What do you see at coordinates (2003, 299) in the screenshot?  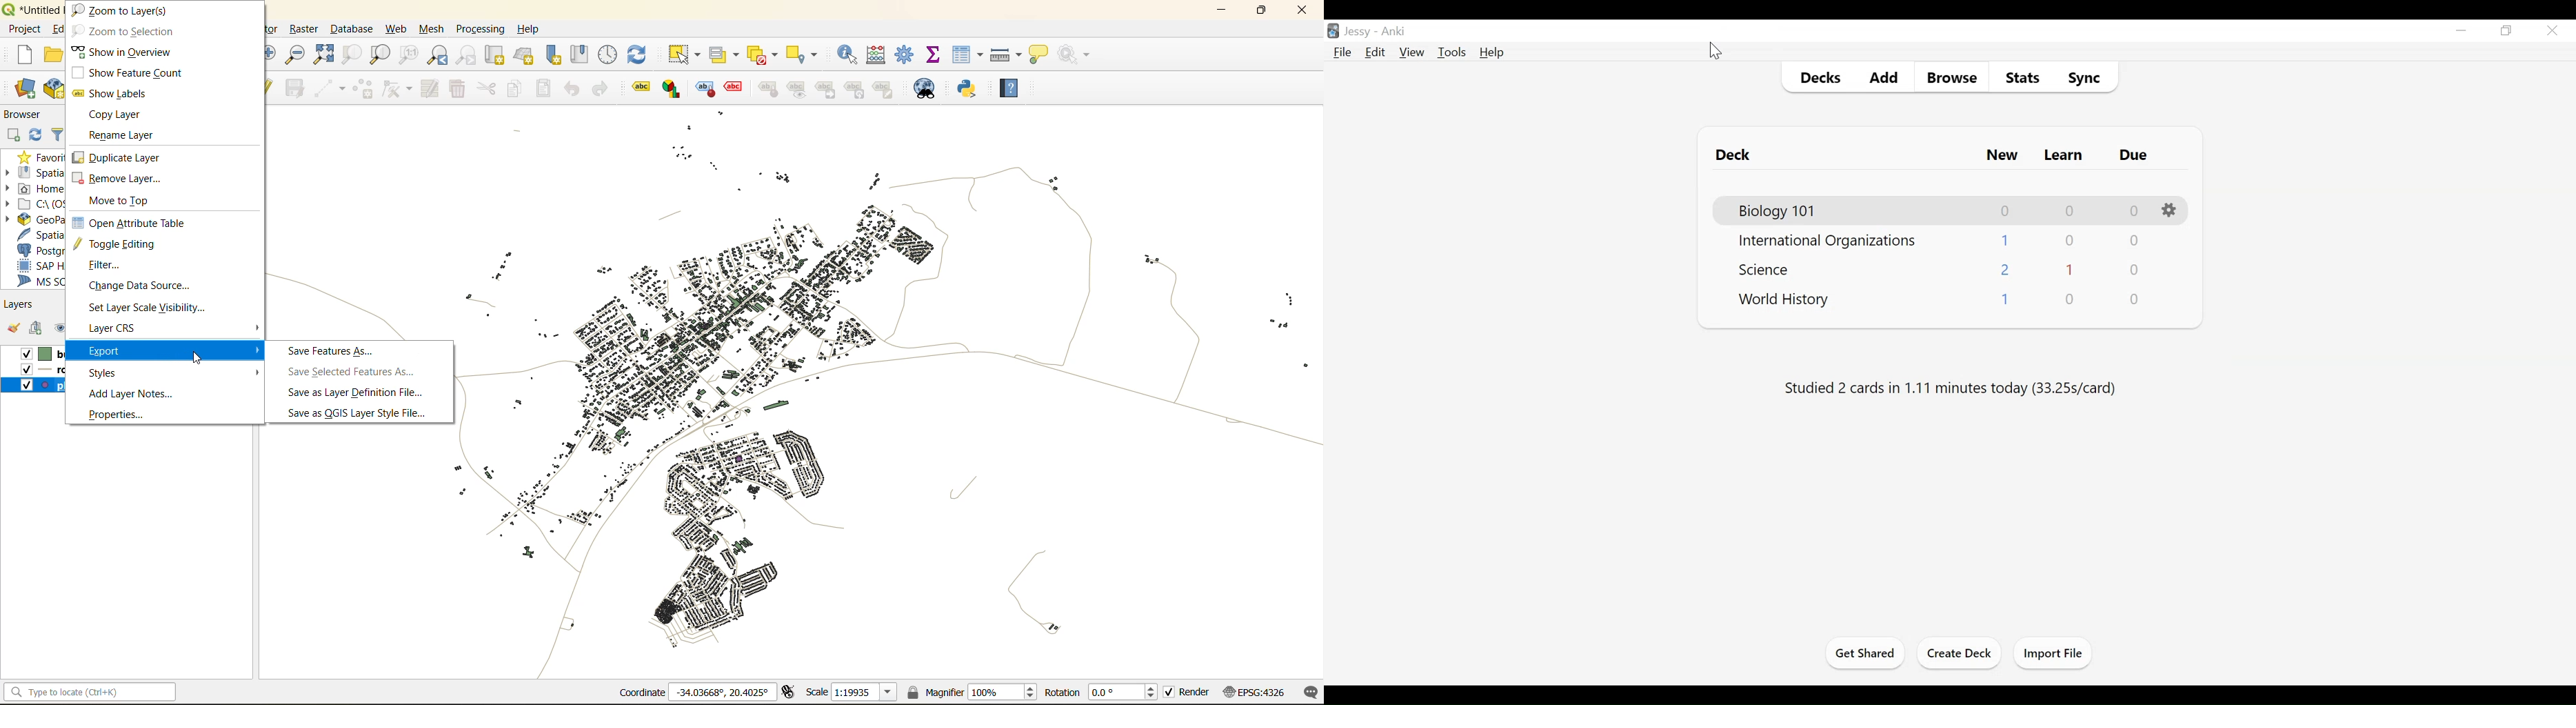 I see `New Cards Count` at bounding box center [2003, 299].